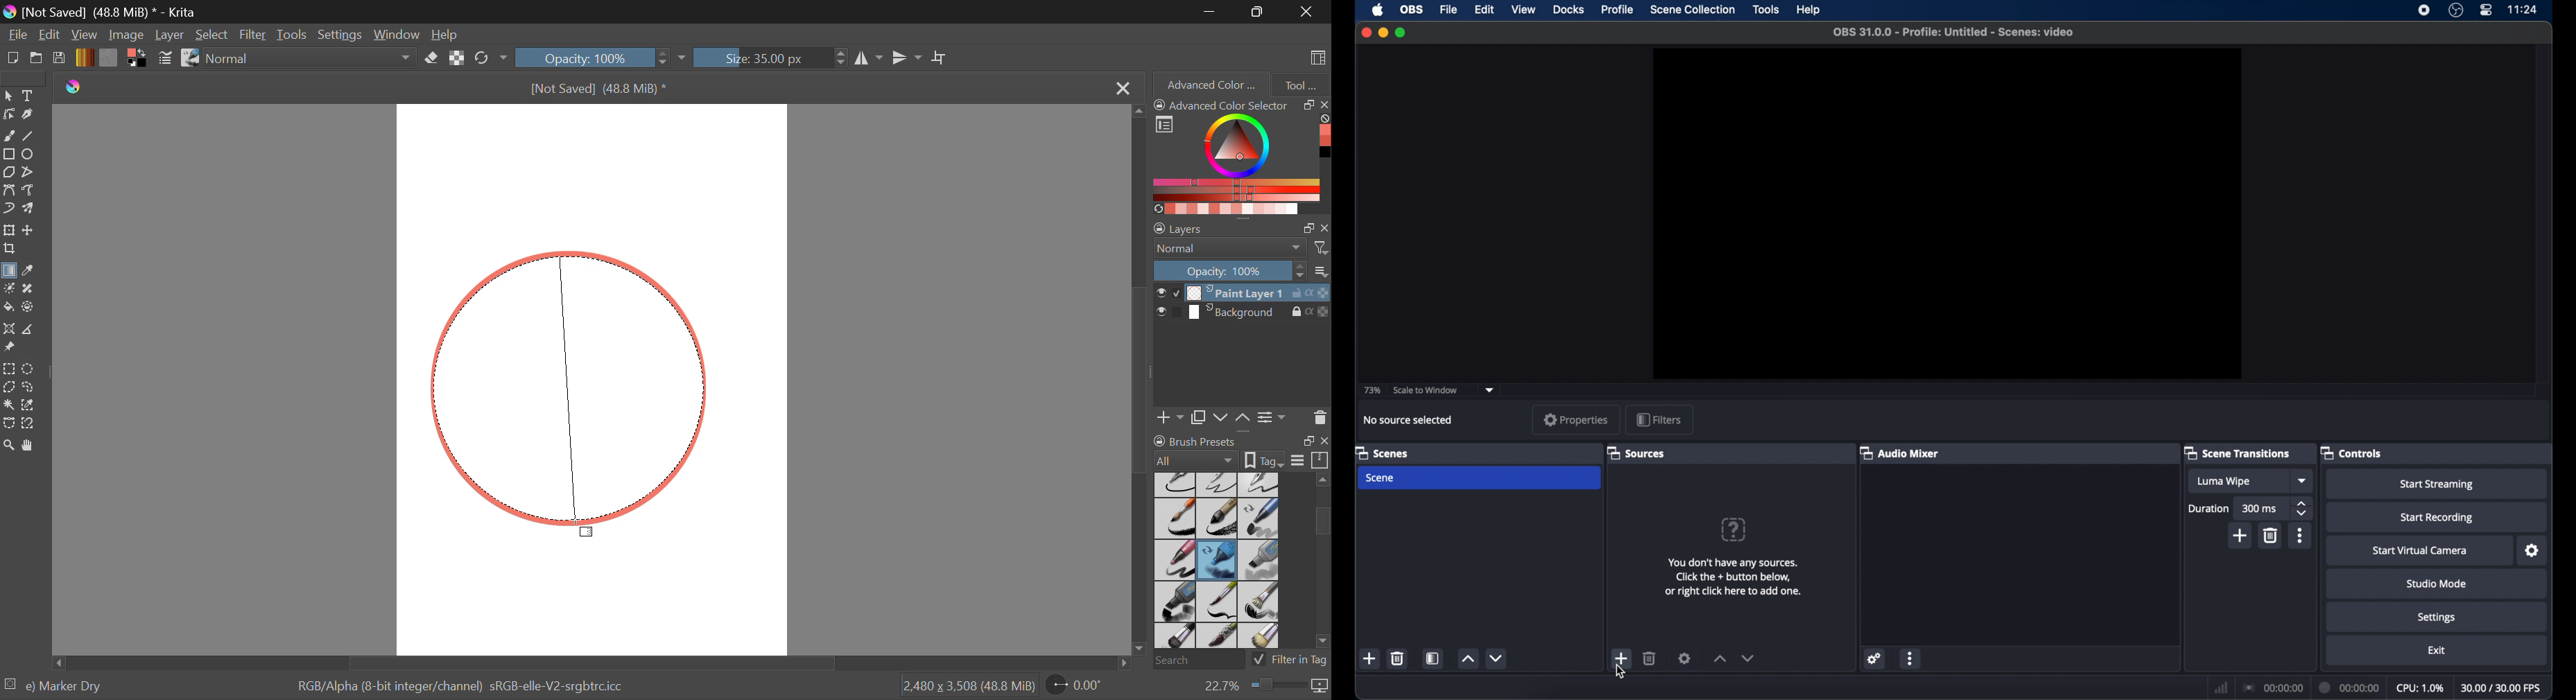  Describe the element at coordinates (18, 36) in the screenshot. I see `File` at that location.